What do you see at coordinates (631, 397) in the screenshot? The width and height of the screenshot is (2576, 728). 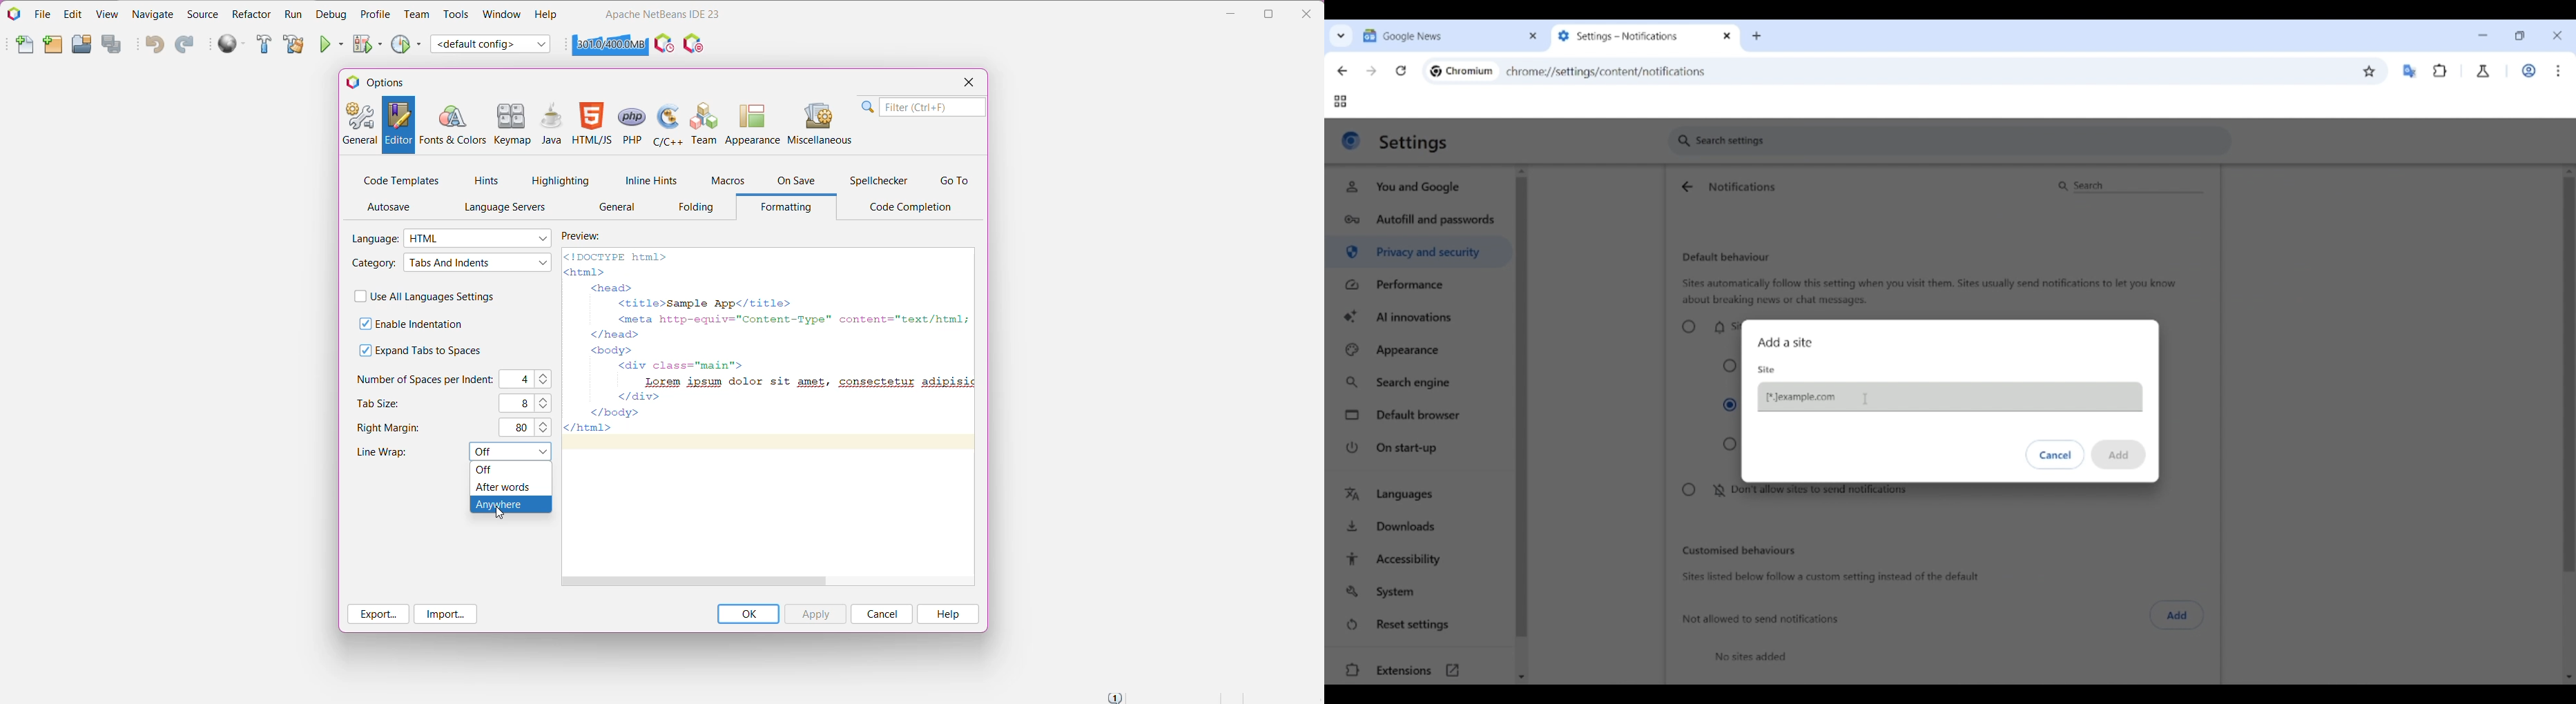 I see `</div>` at bounding box center [631, 397].